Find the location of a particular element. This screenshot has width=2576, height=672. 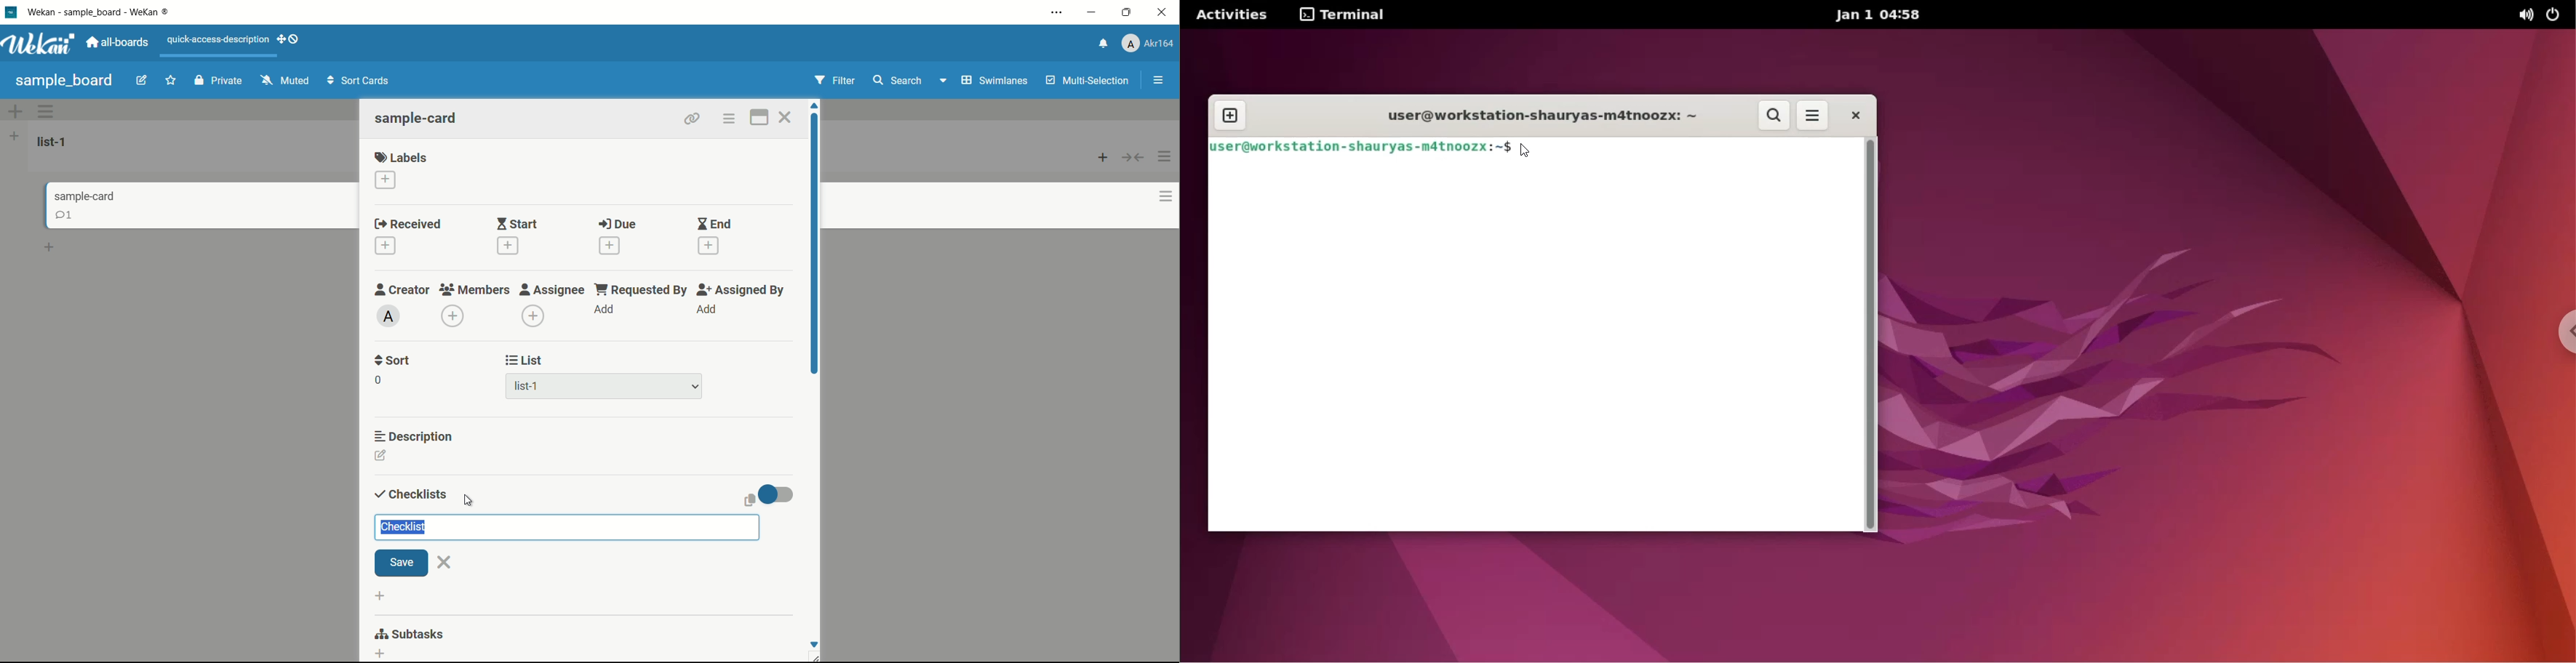

app name is located at coordinates (101, 13).